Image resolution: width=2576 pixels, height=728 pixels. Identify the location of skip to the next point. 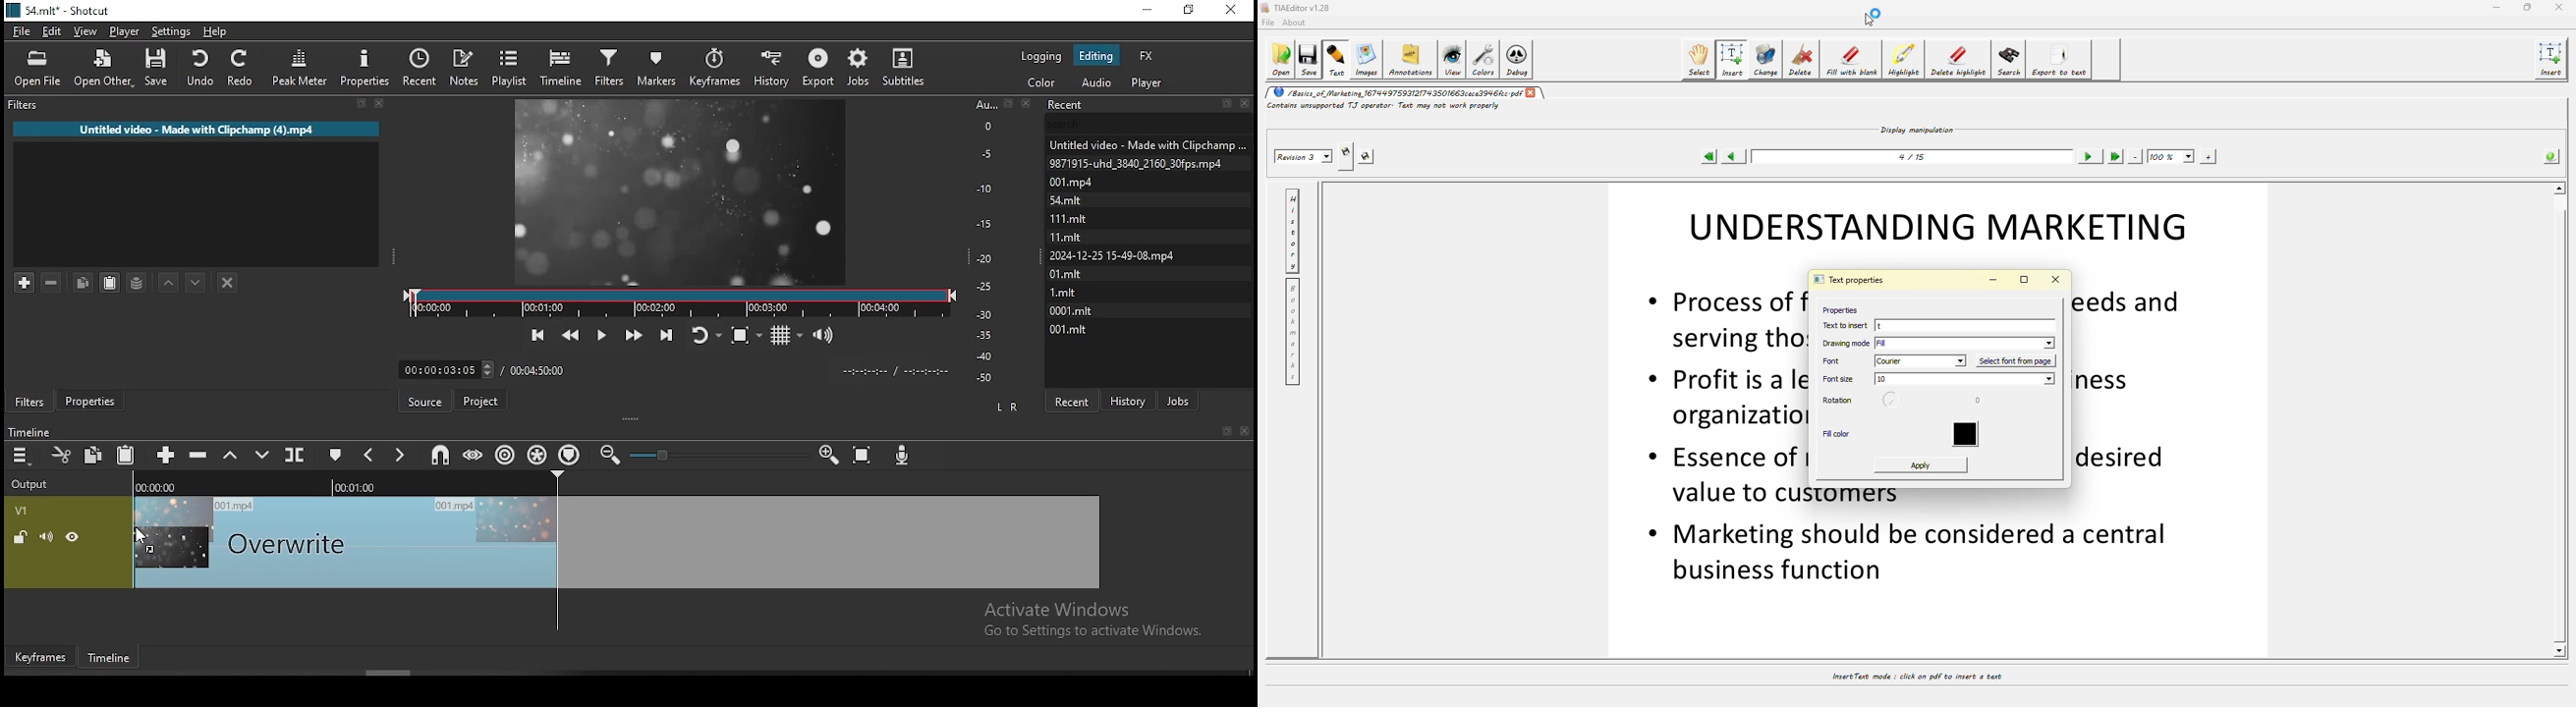
(664, 333).